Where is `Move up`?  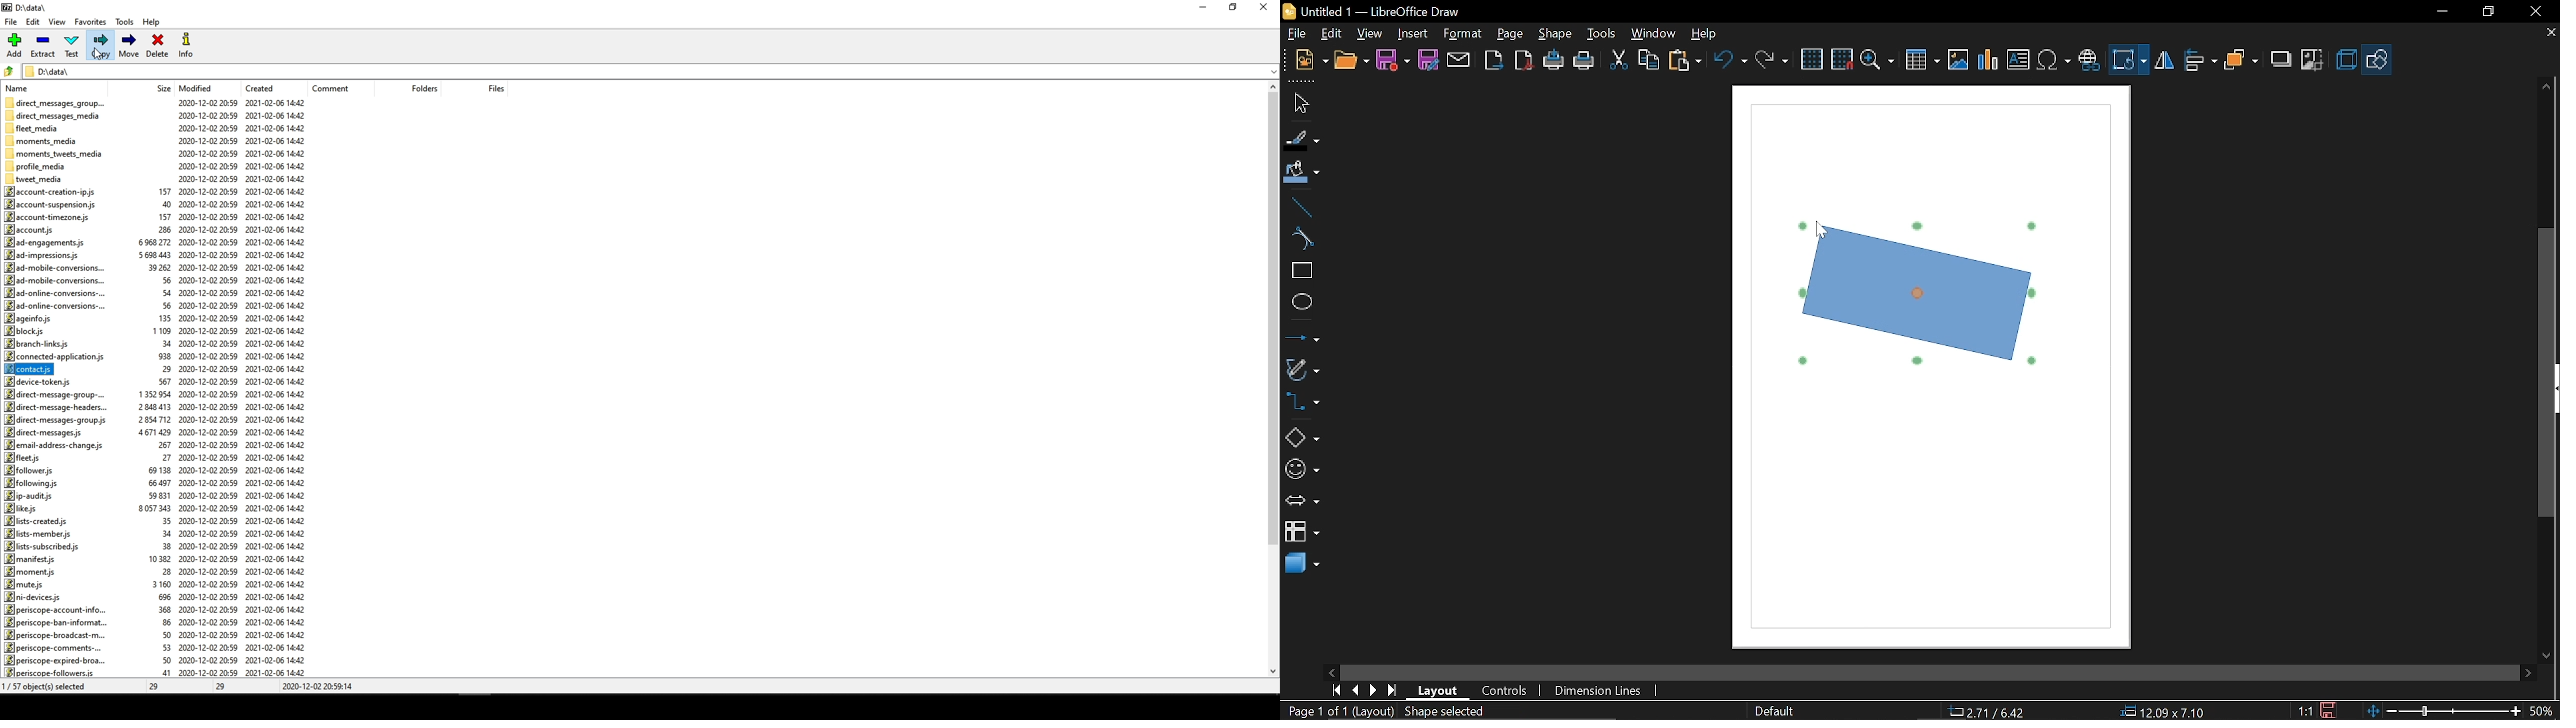
Move up is located at coordinates (2548, 86).